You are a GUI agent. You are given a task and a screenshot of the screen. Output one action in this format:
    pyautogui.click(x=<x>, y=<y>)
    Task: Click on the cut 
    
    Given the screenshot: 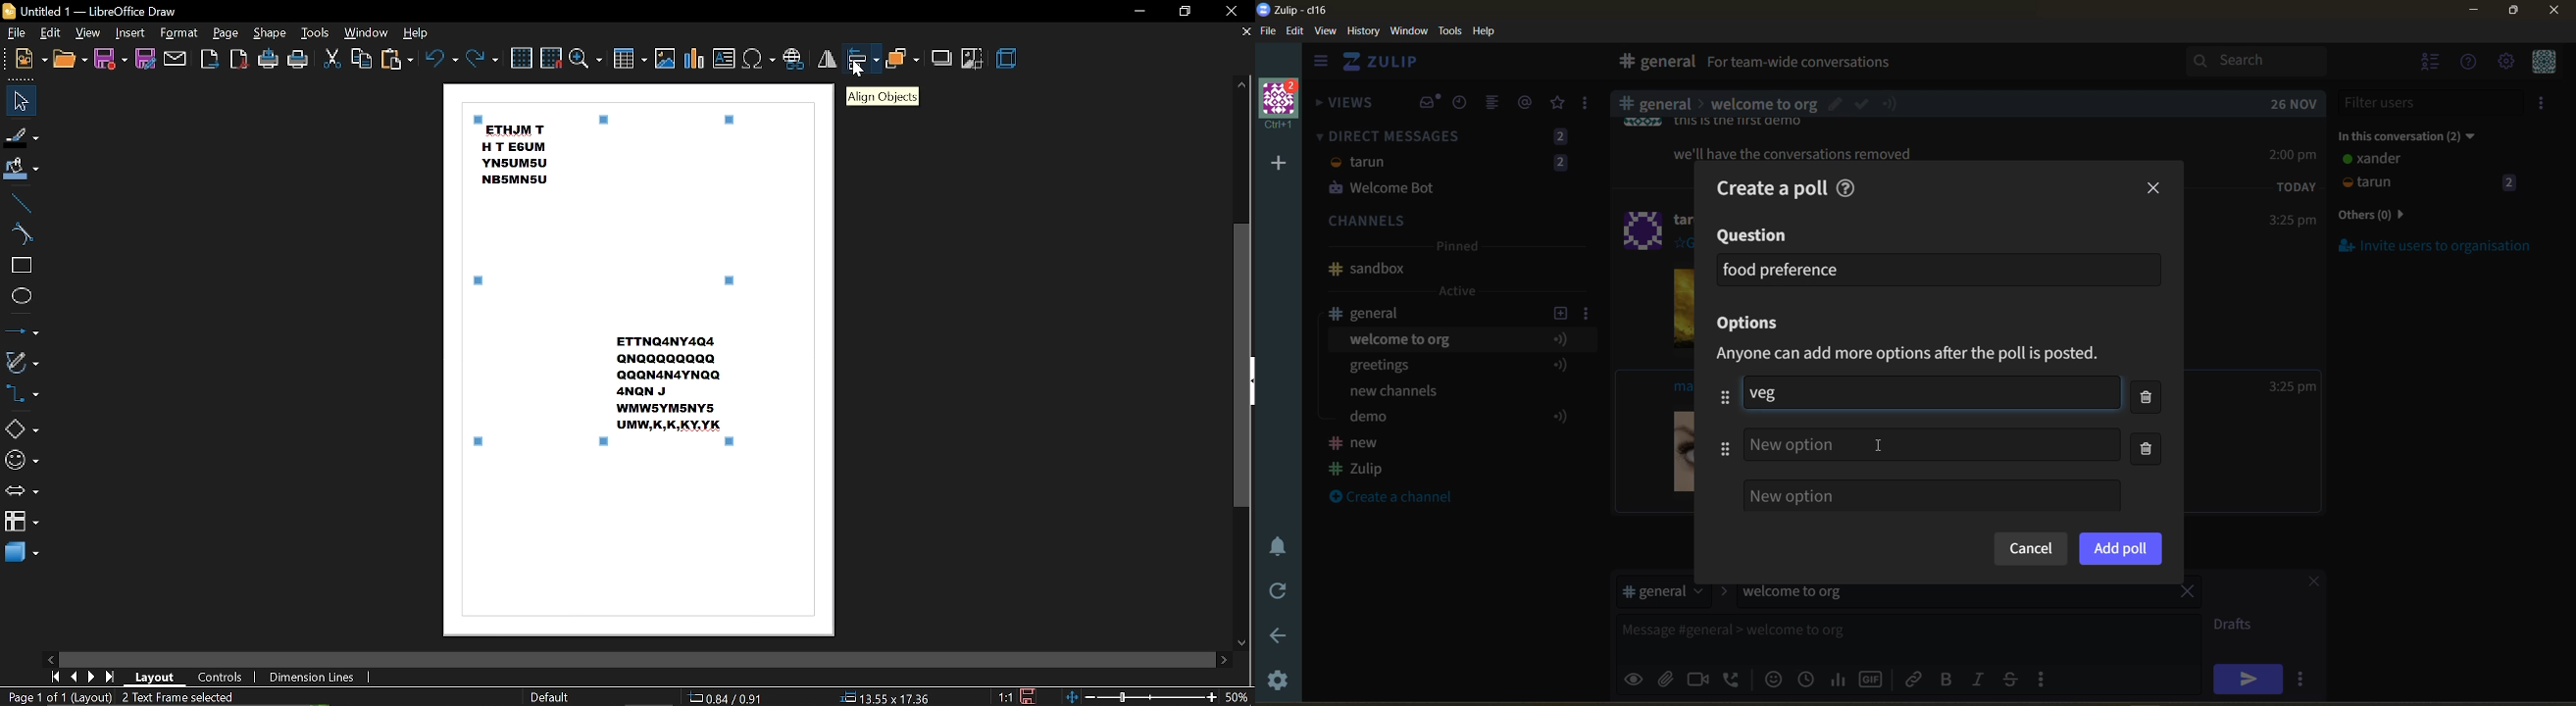 What is the action you would take?
    pyautogui.click(x=332, y=59)
    